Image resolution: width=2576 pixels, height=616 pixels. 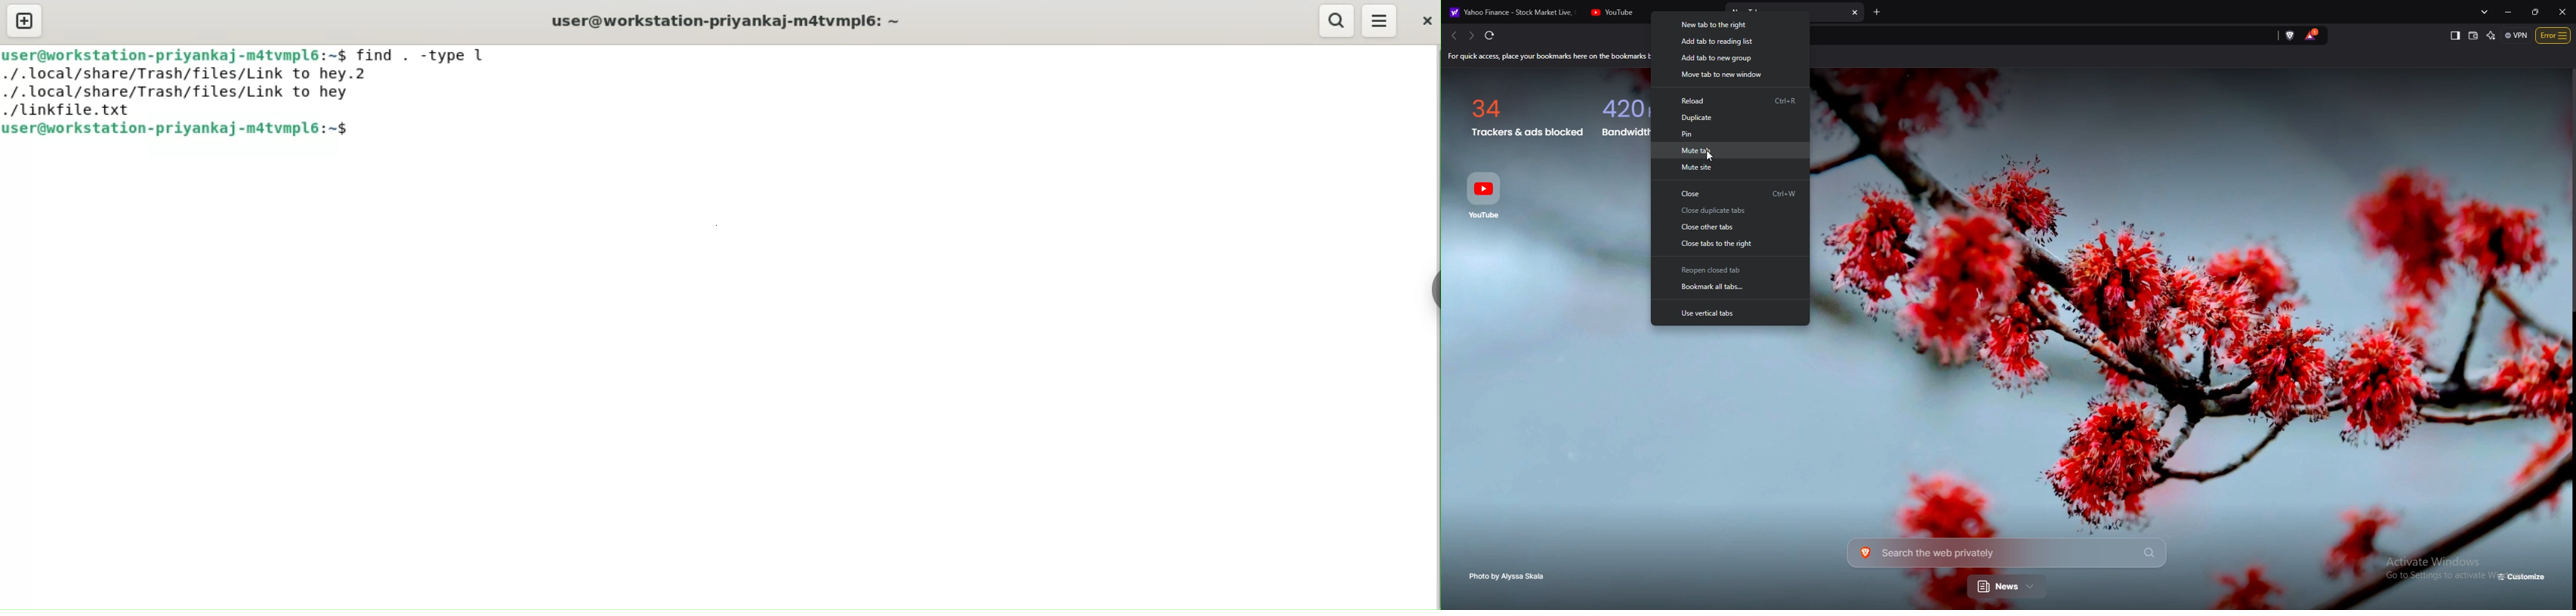 What do you see at coordinates (2511, 12) in the screenshot?
I see `minimize` at bounding box center [2511, 12].